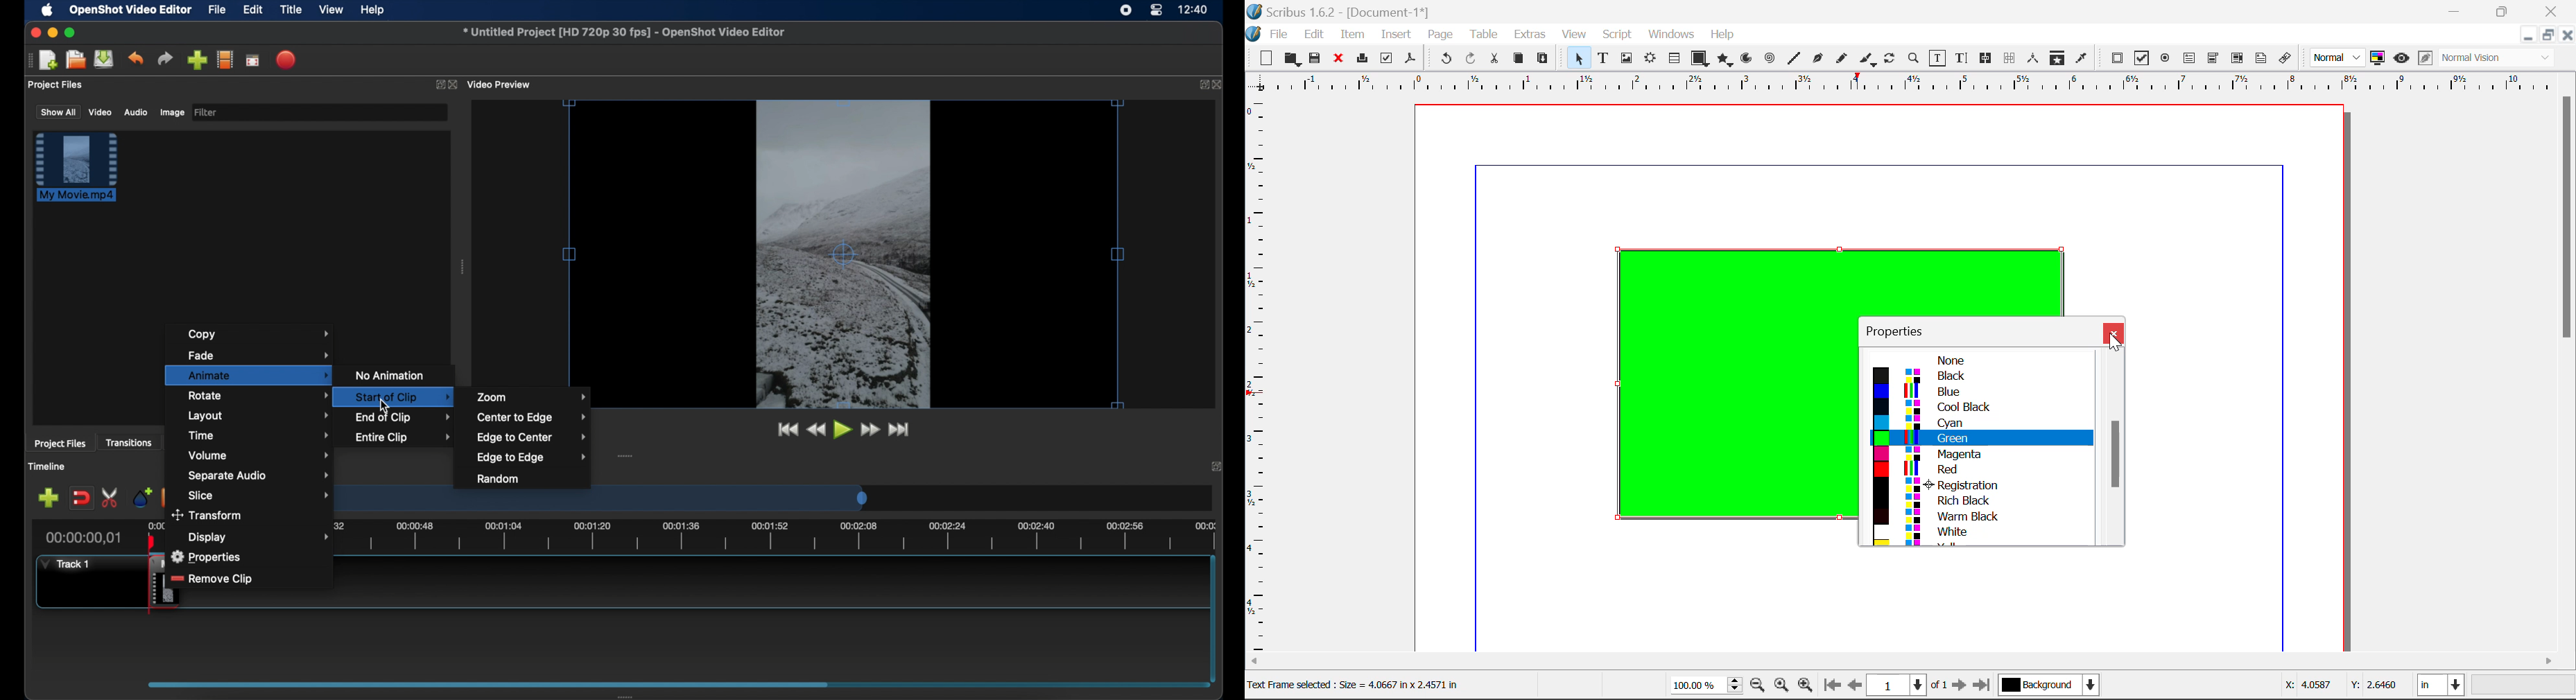 The width and height of the screenshot is (2576, 700). What do you see at coordinates (2505, 10) in the screenshot?
I see `Minimize` at bounding box center [2505, 10].